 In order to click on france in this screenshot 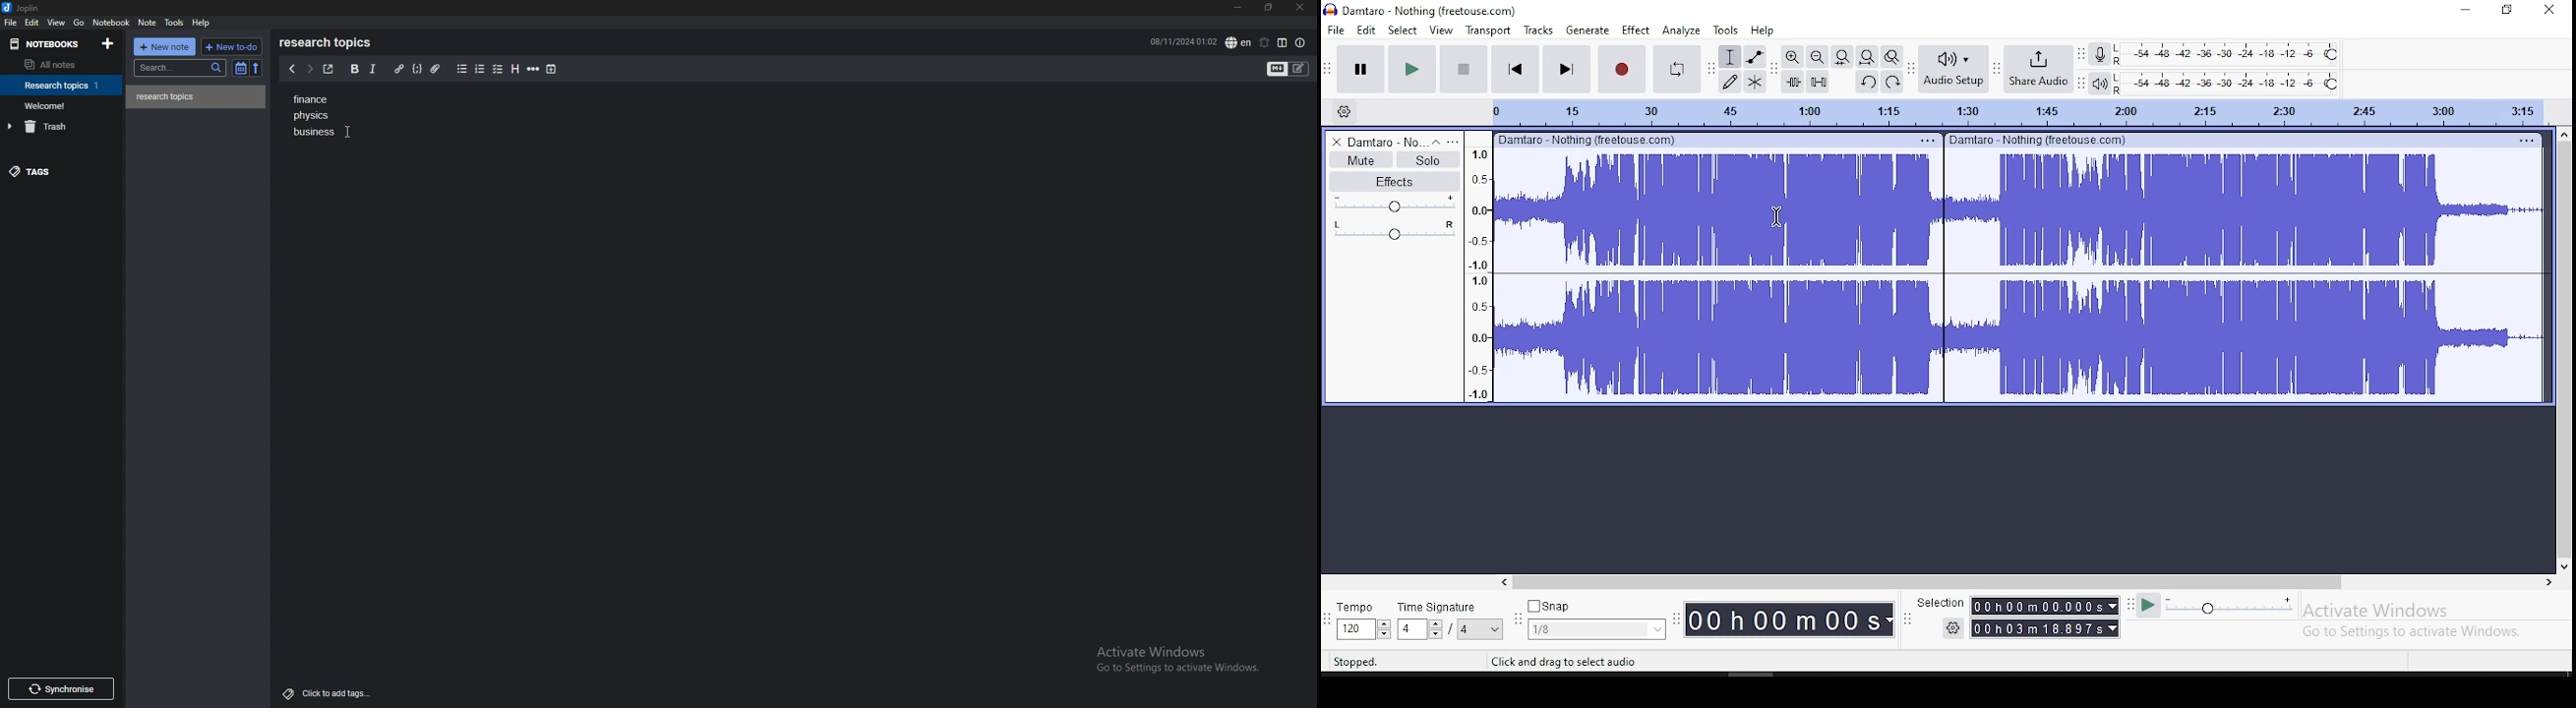, I will do `click(312, 99)`.